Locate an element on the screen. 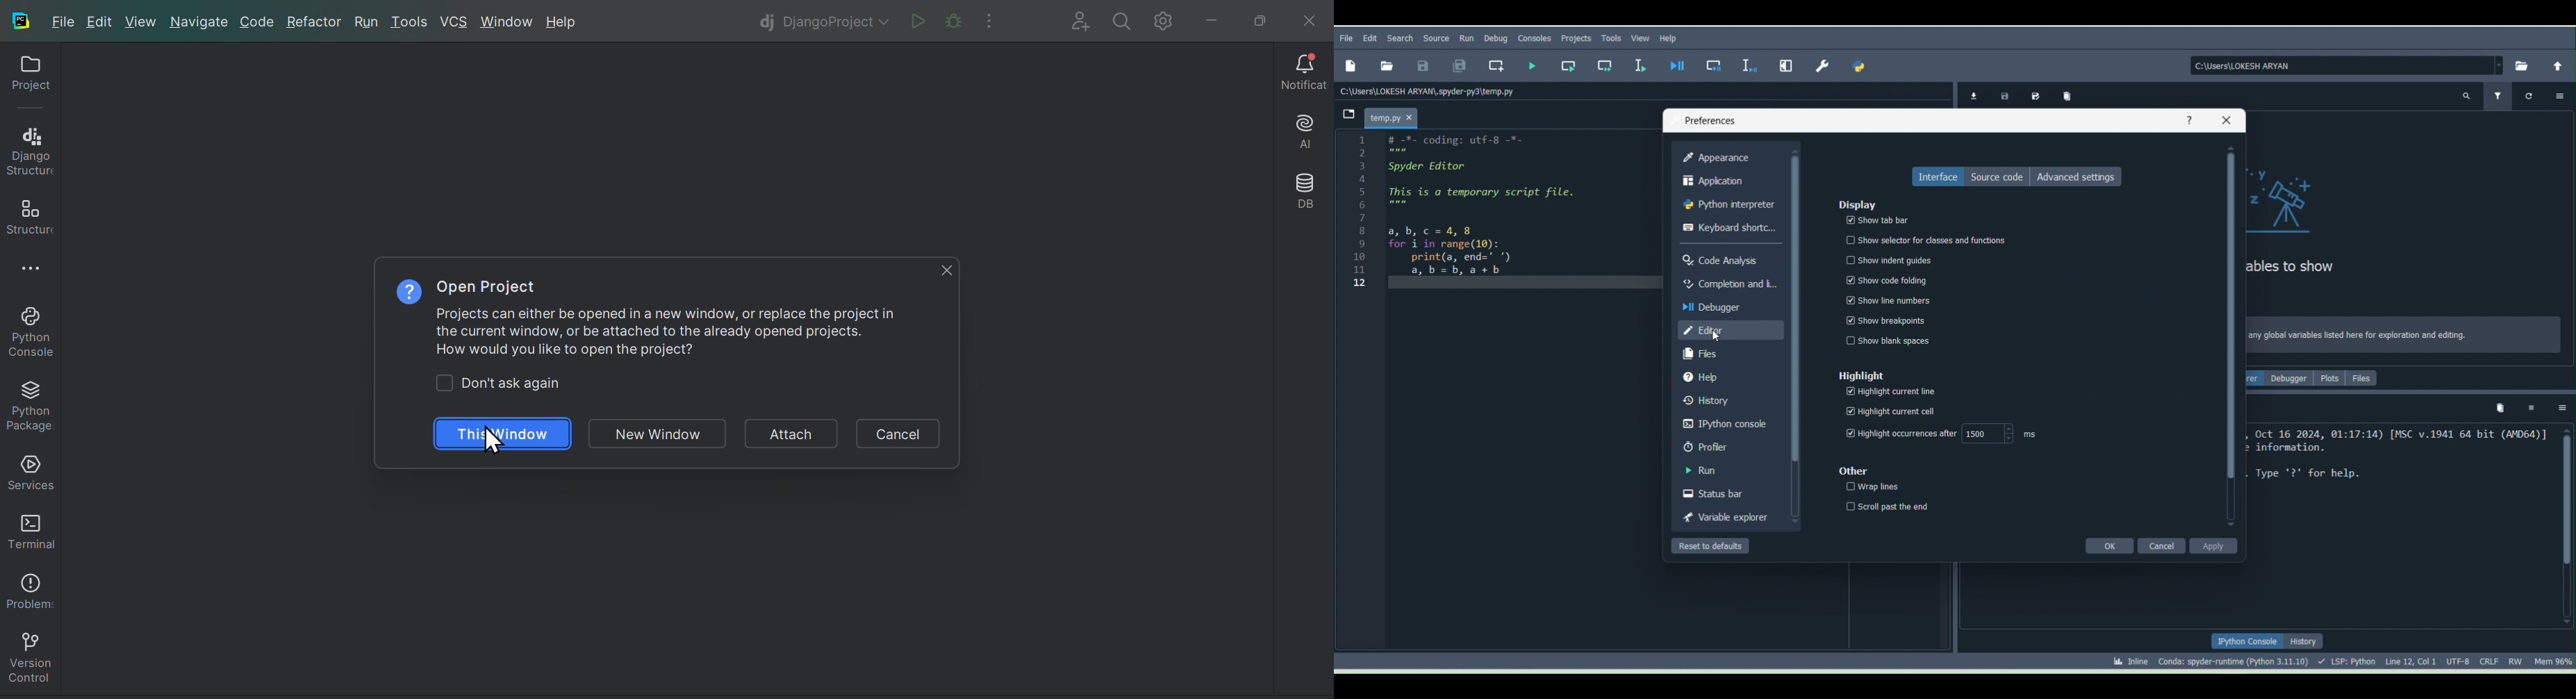 This screenshot has width=2576, height=700. History is located at coordinates (1723, 398).